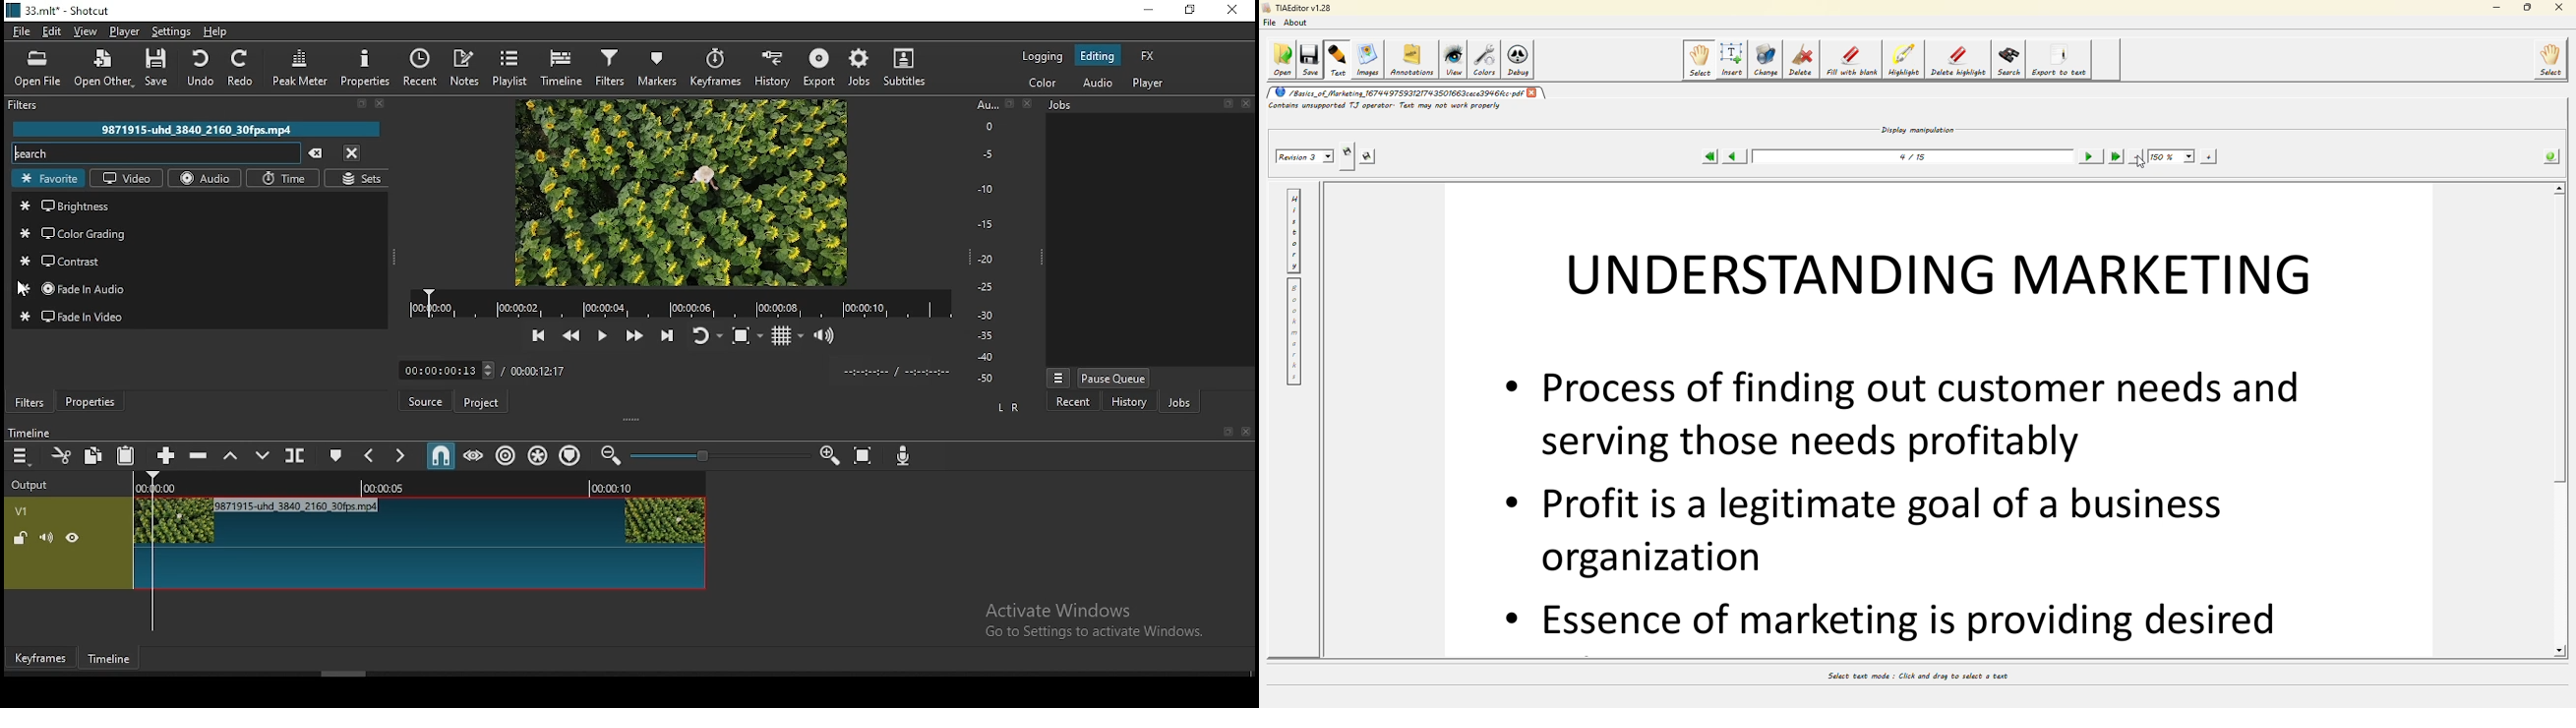 This screenshot has height=728, width=2576. I want to click on color, so click(1038, 82).